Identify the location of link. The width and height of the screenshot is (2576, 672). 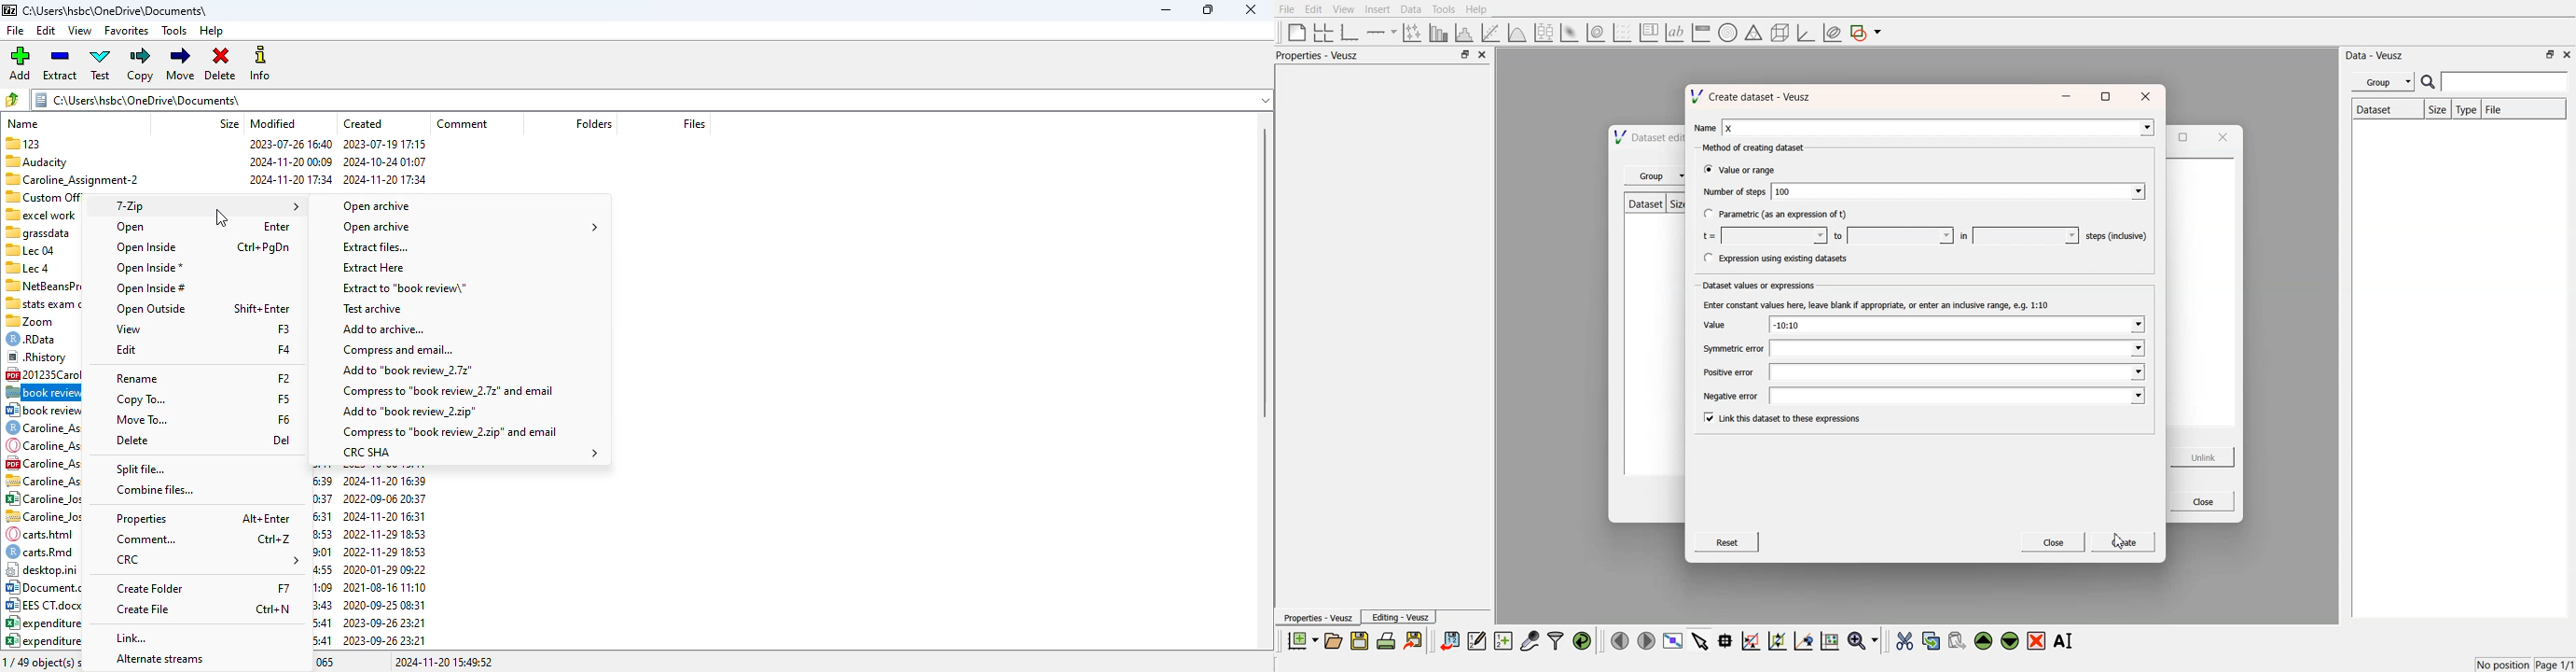
(134, 638).